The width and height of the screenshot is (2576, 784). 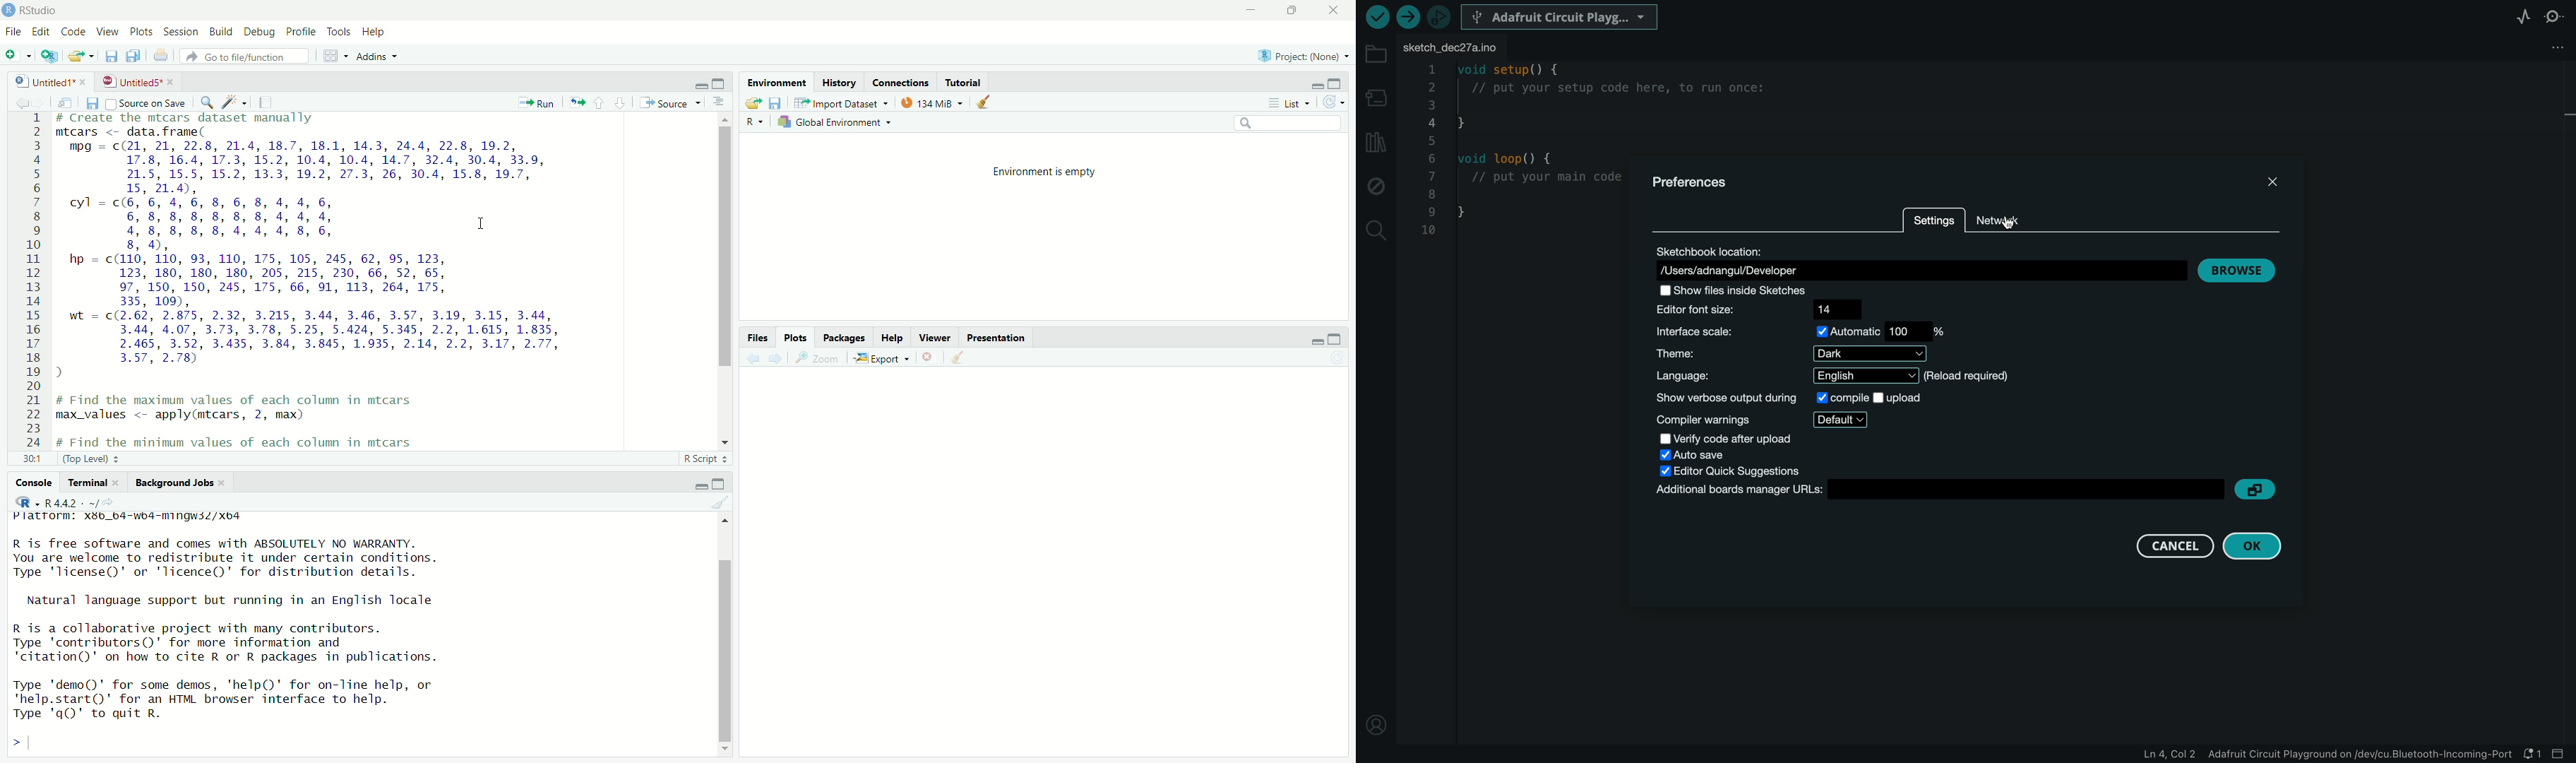 What do you see at coordinates (603, 104) in the screenshot?
I see `upward` at bounding box center [603, 104].